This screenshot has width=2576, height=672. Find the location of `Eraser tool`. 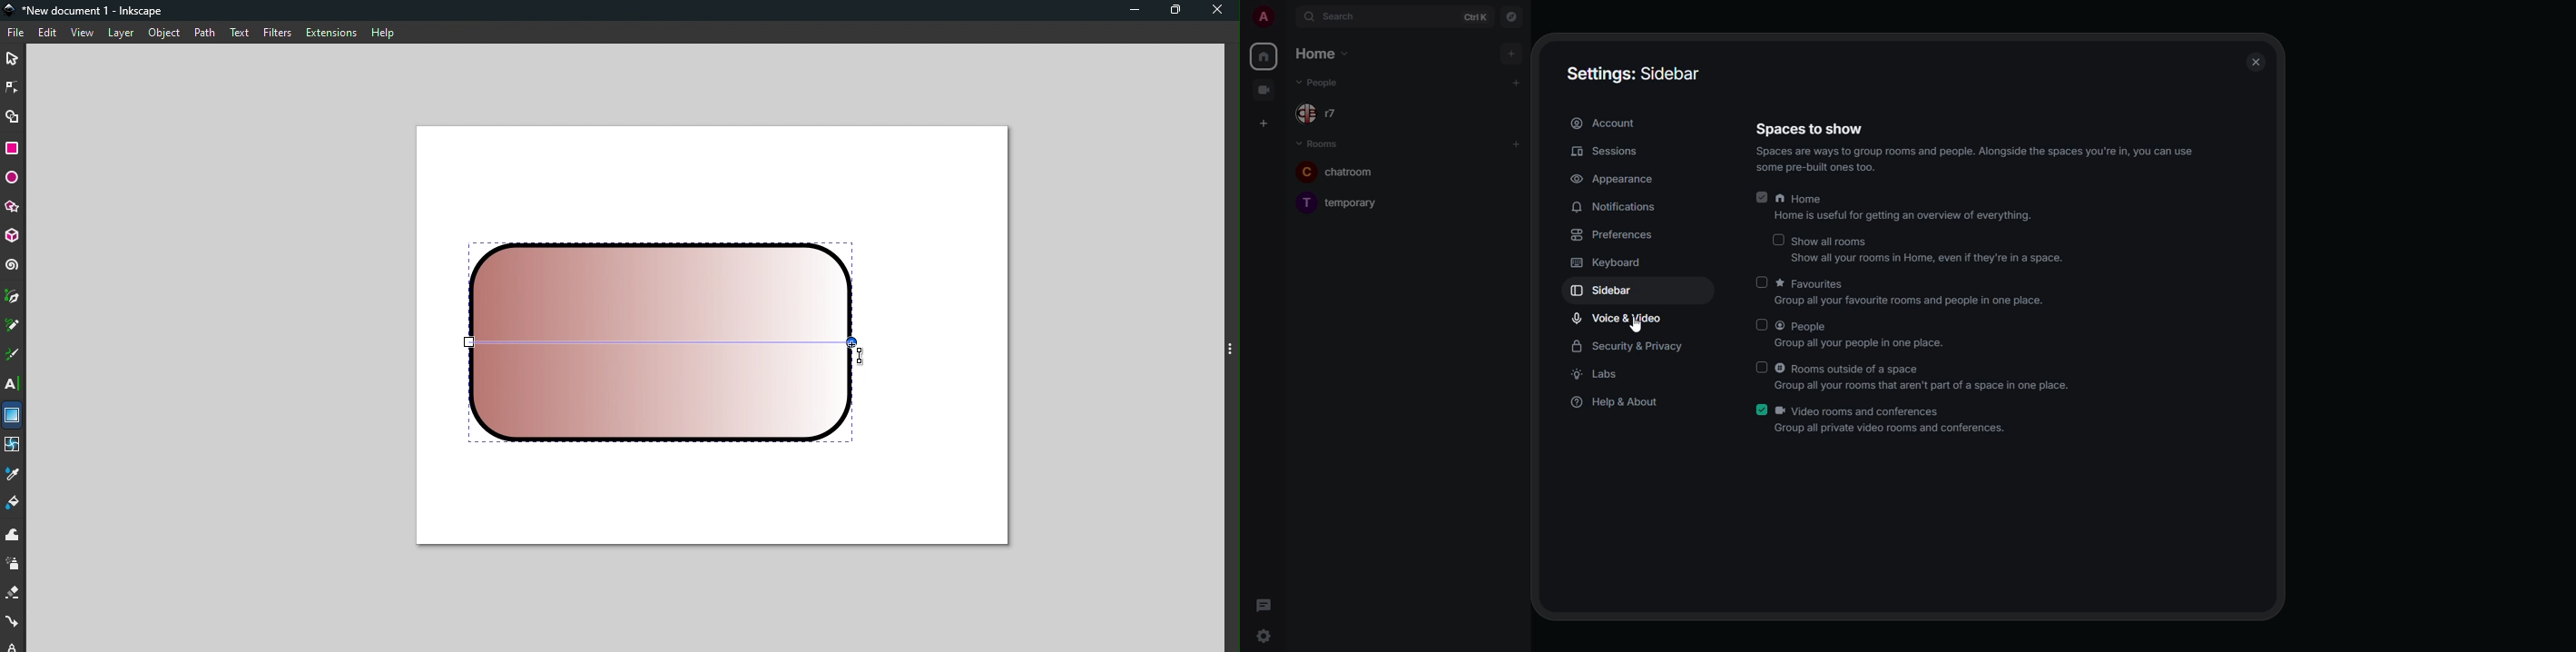

Eraser tool is located at coordinates (14, 594).